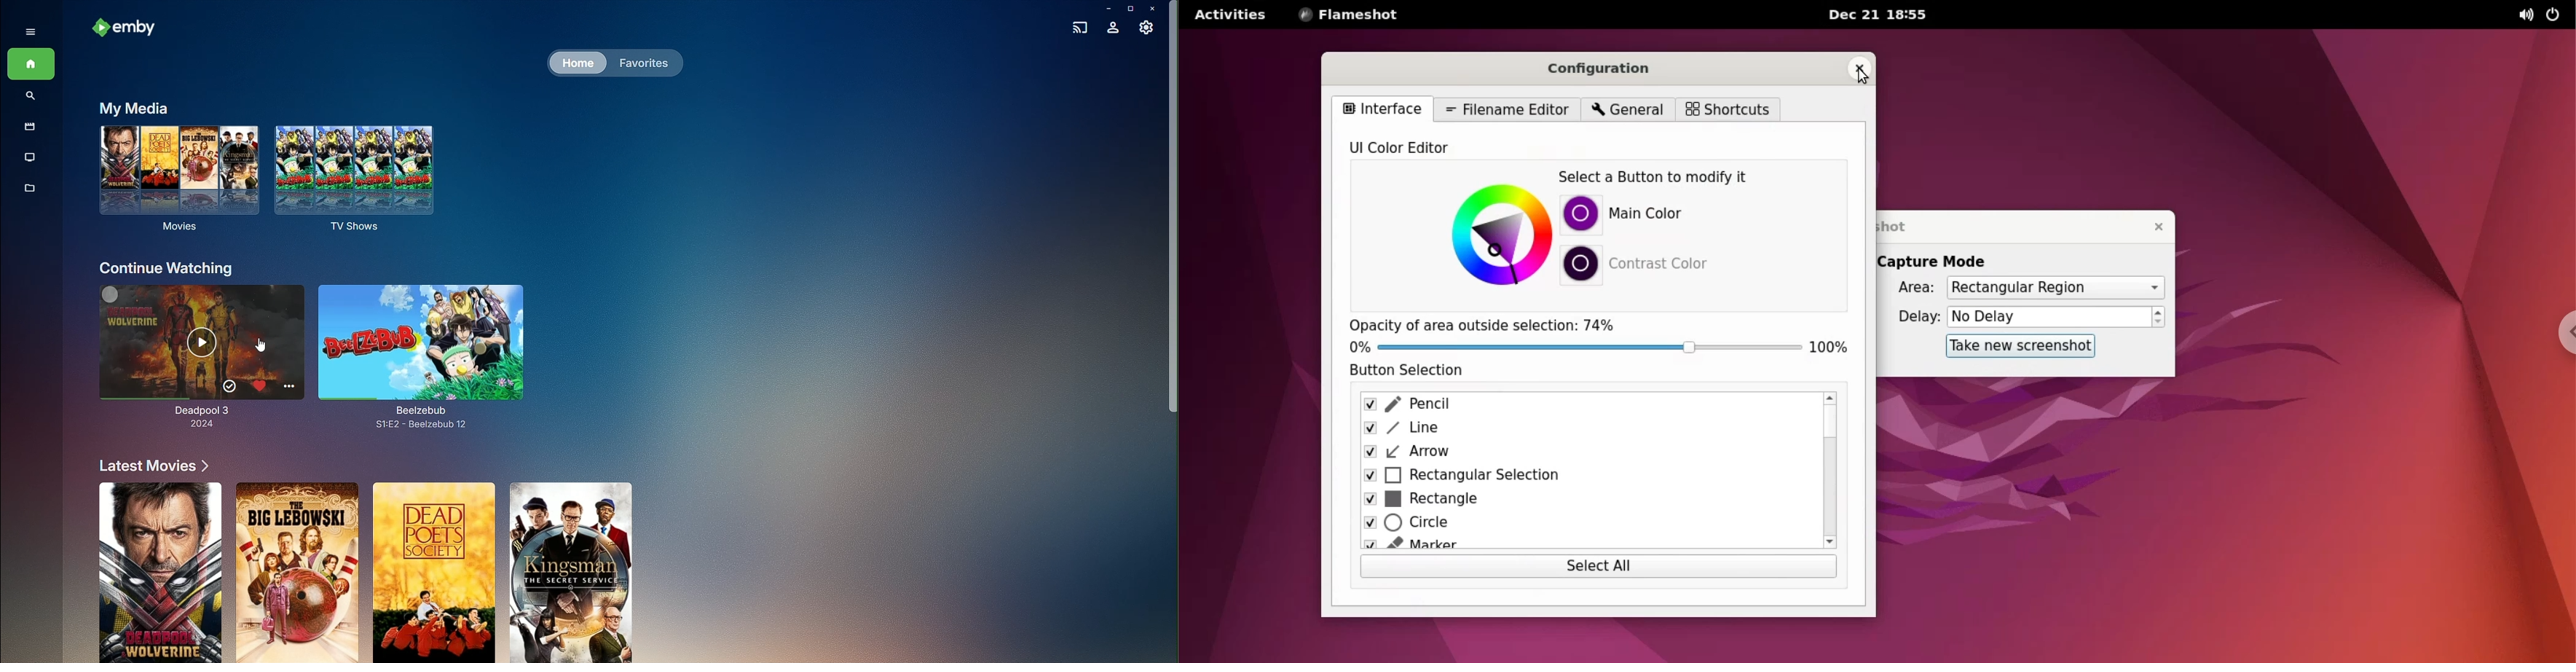  What do you see at coordinates (1913, 316) in the screenshot?
I see `delay` at bounding box center [1913, 316].